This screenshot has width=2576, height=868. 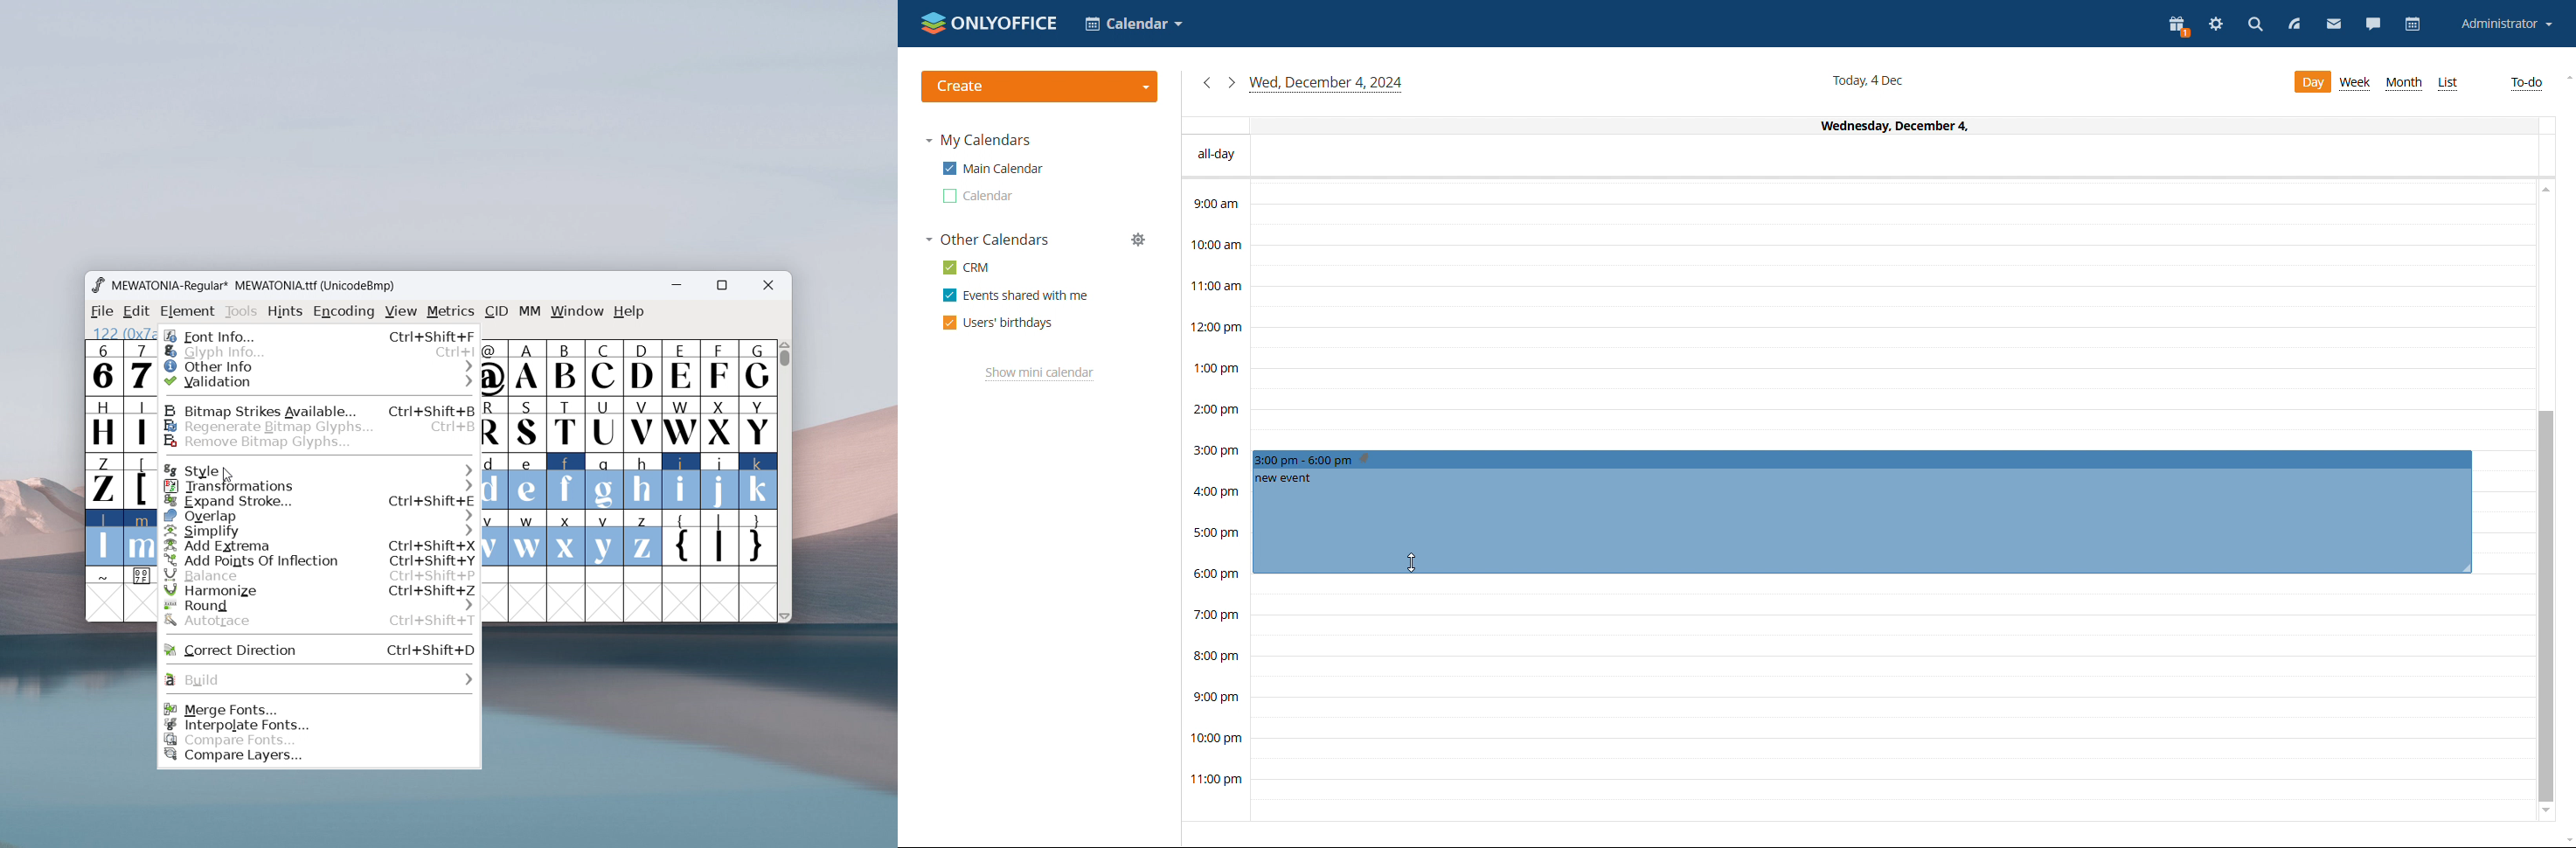 I want to click on I, so click(x=140, y=423).